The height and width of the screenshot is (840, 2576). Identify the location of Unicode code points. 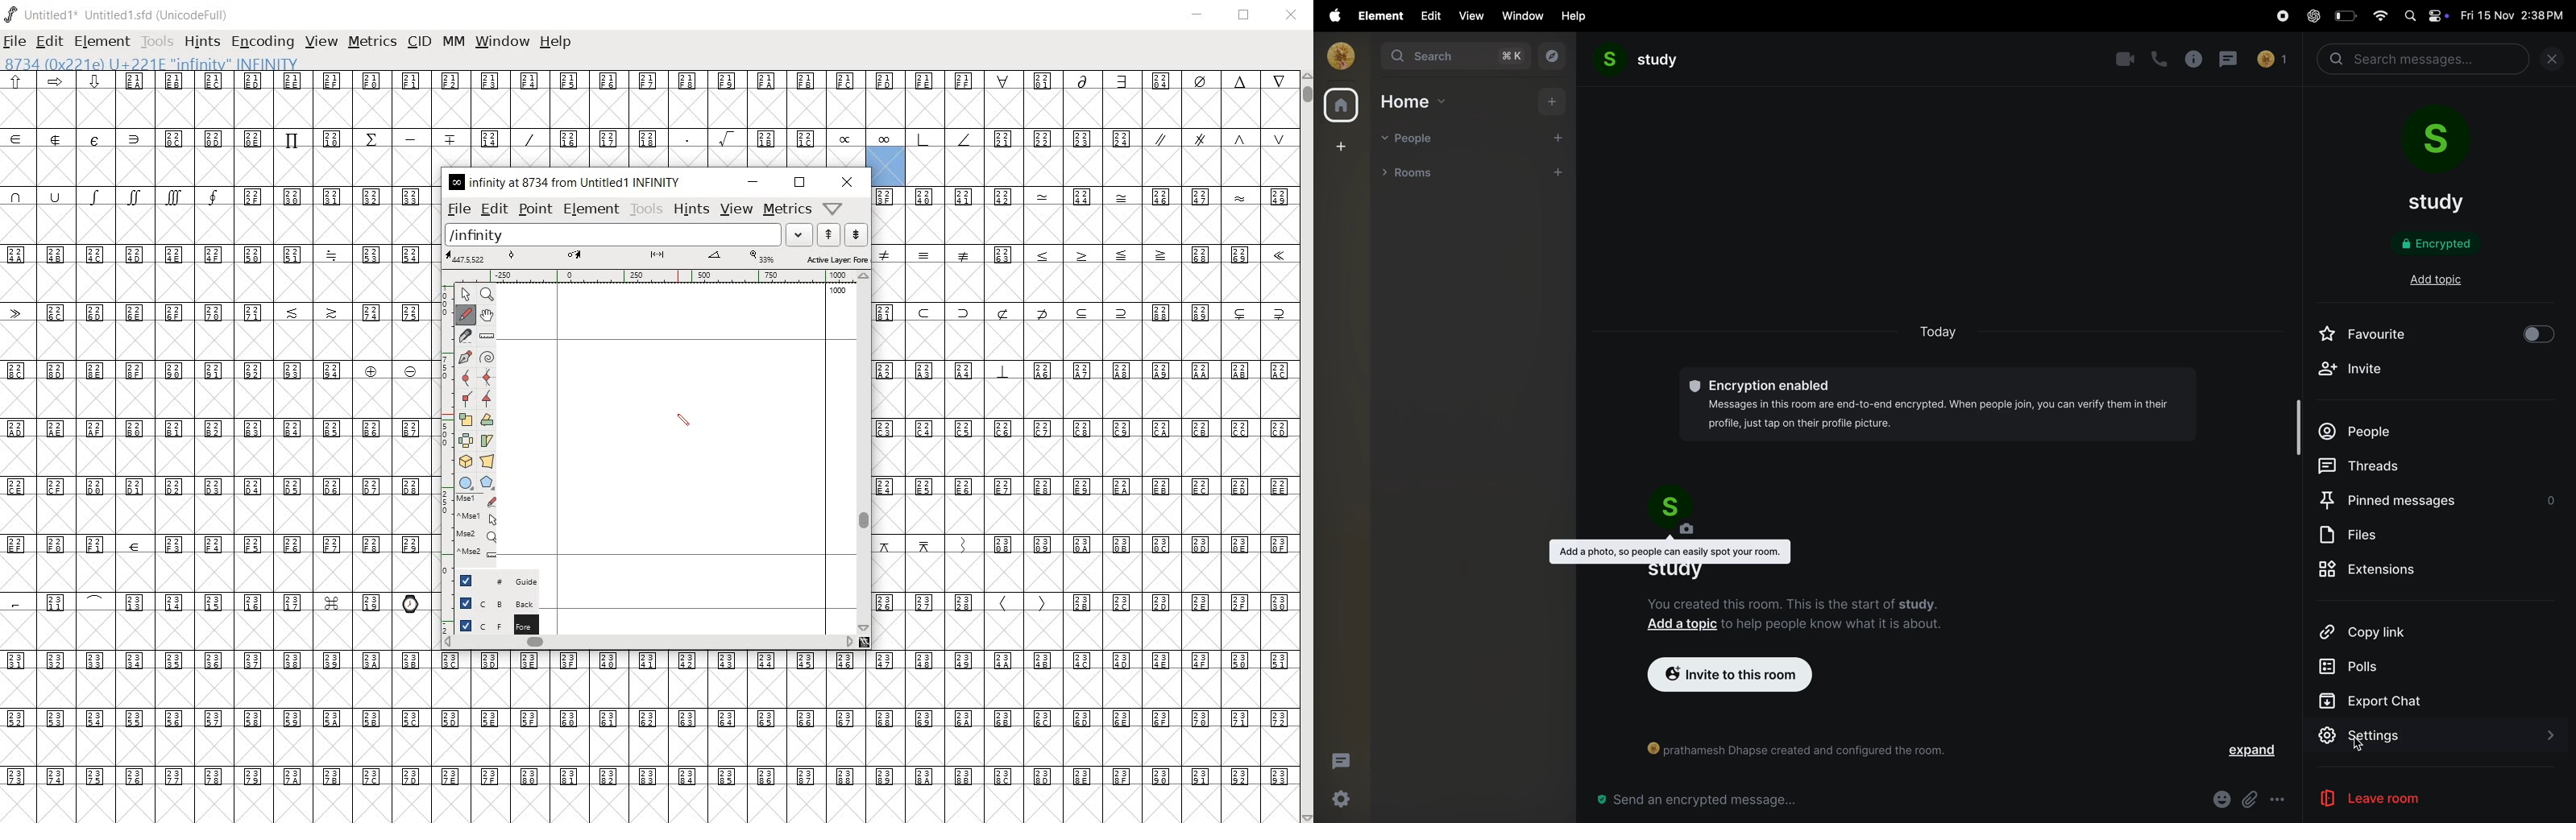
(1007, 254).